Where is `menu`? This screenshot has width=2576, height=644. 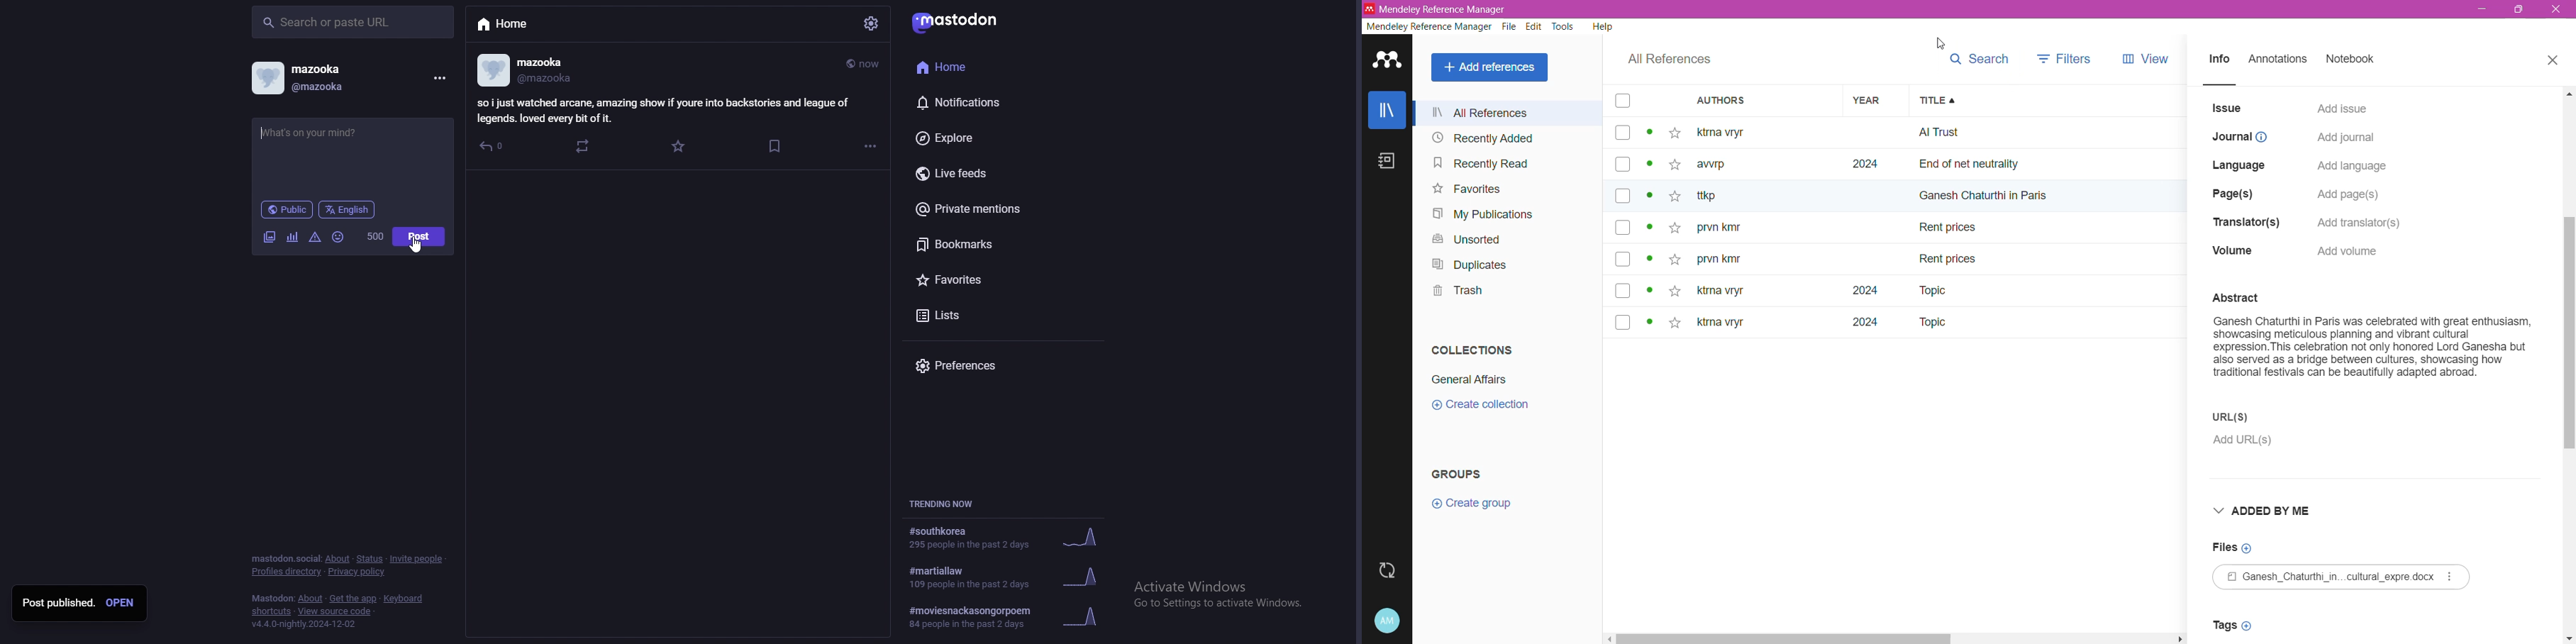
menu is located at coordinates (441, 78).